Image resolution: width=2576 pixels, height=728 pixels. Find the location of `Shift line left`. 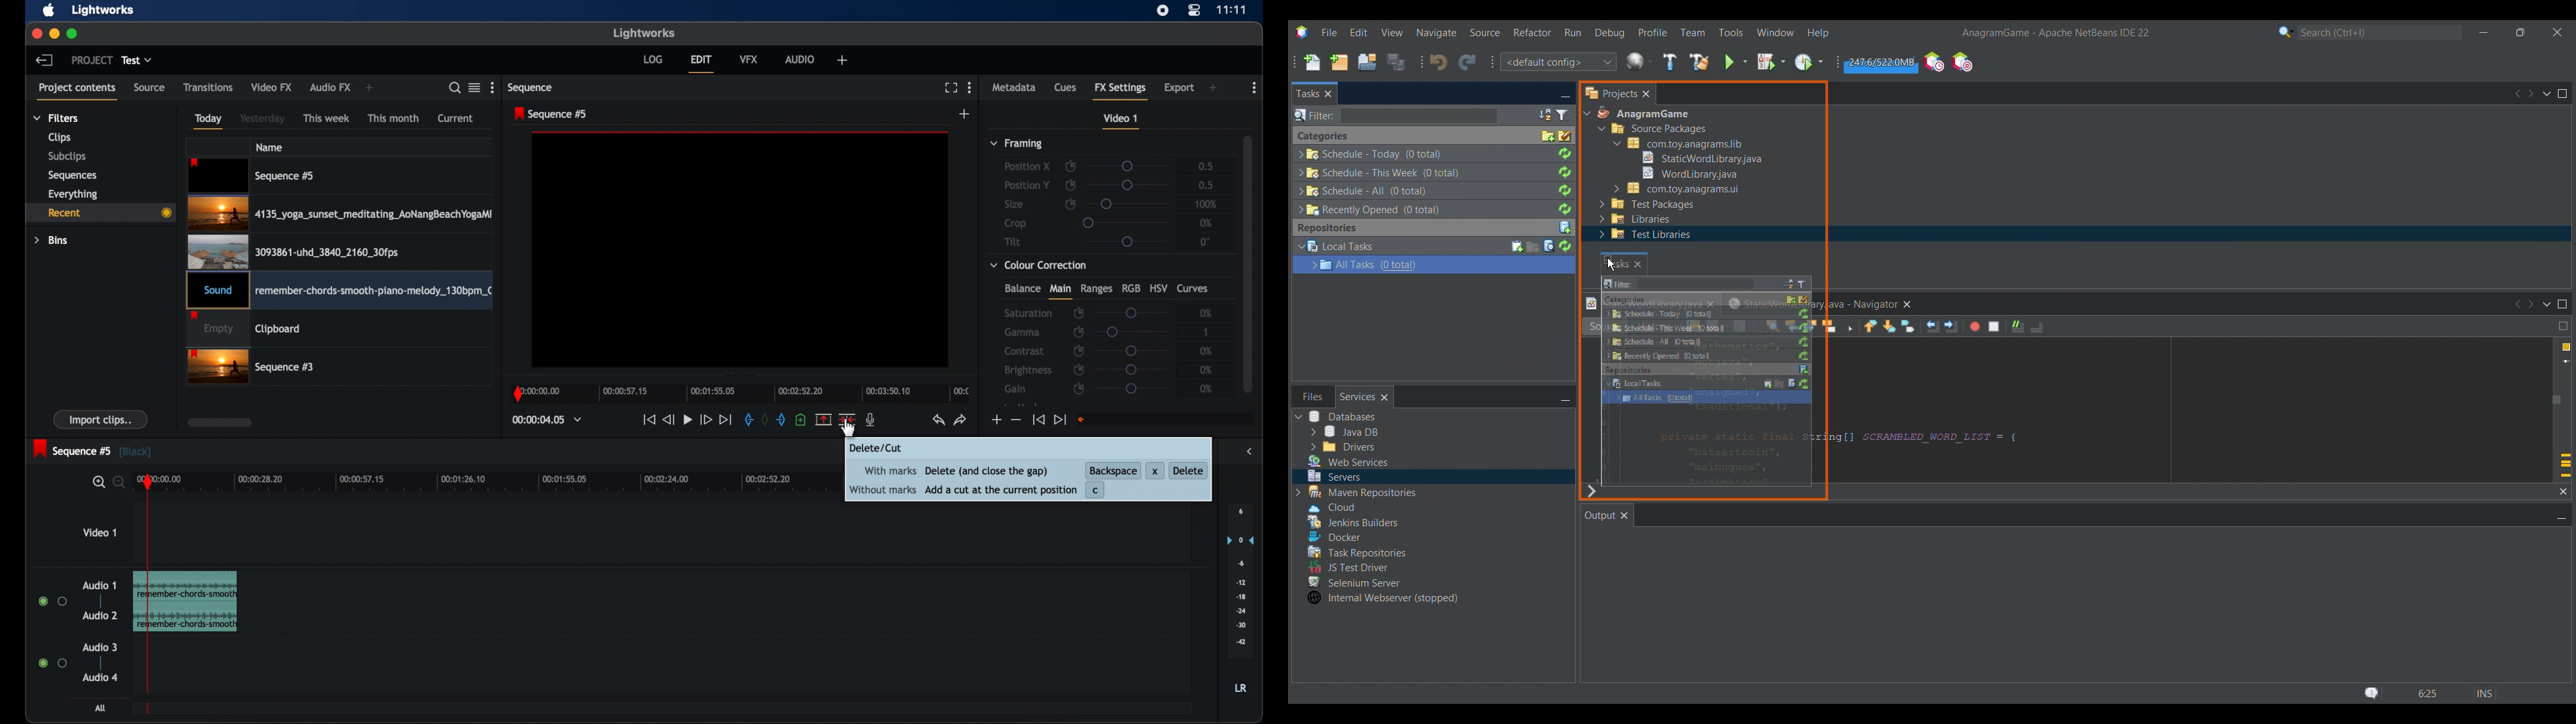

Shift line left is located at coordinates (1933, 326).